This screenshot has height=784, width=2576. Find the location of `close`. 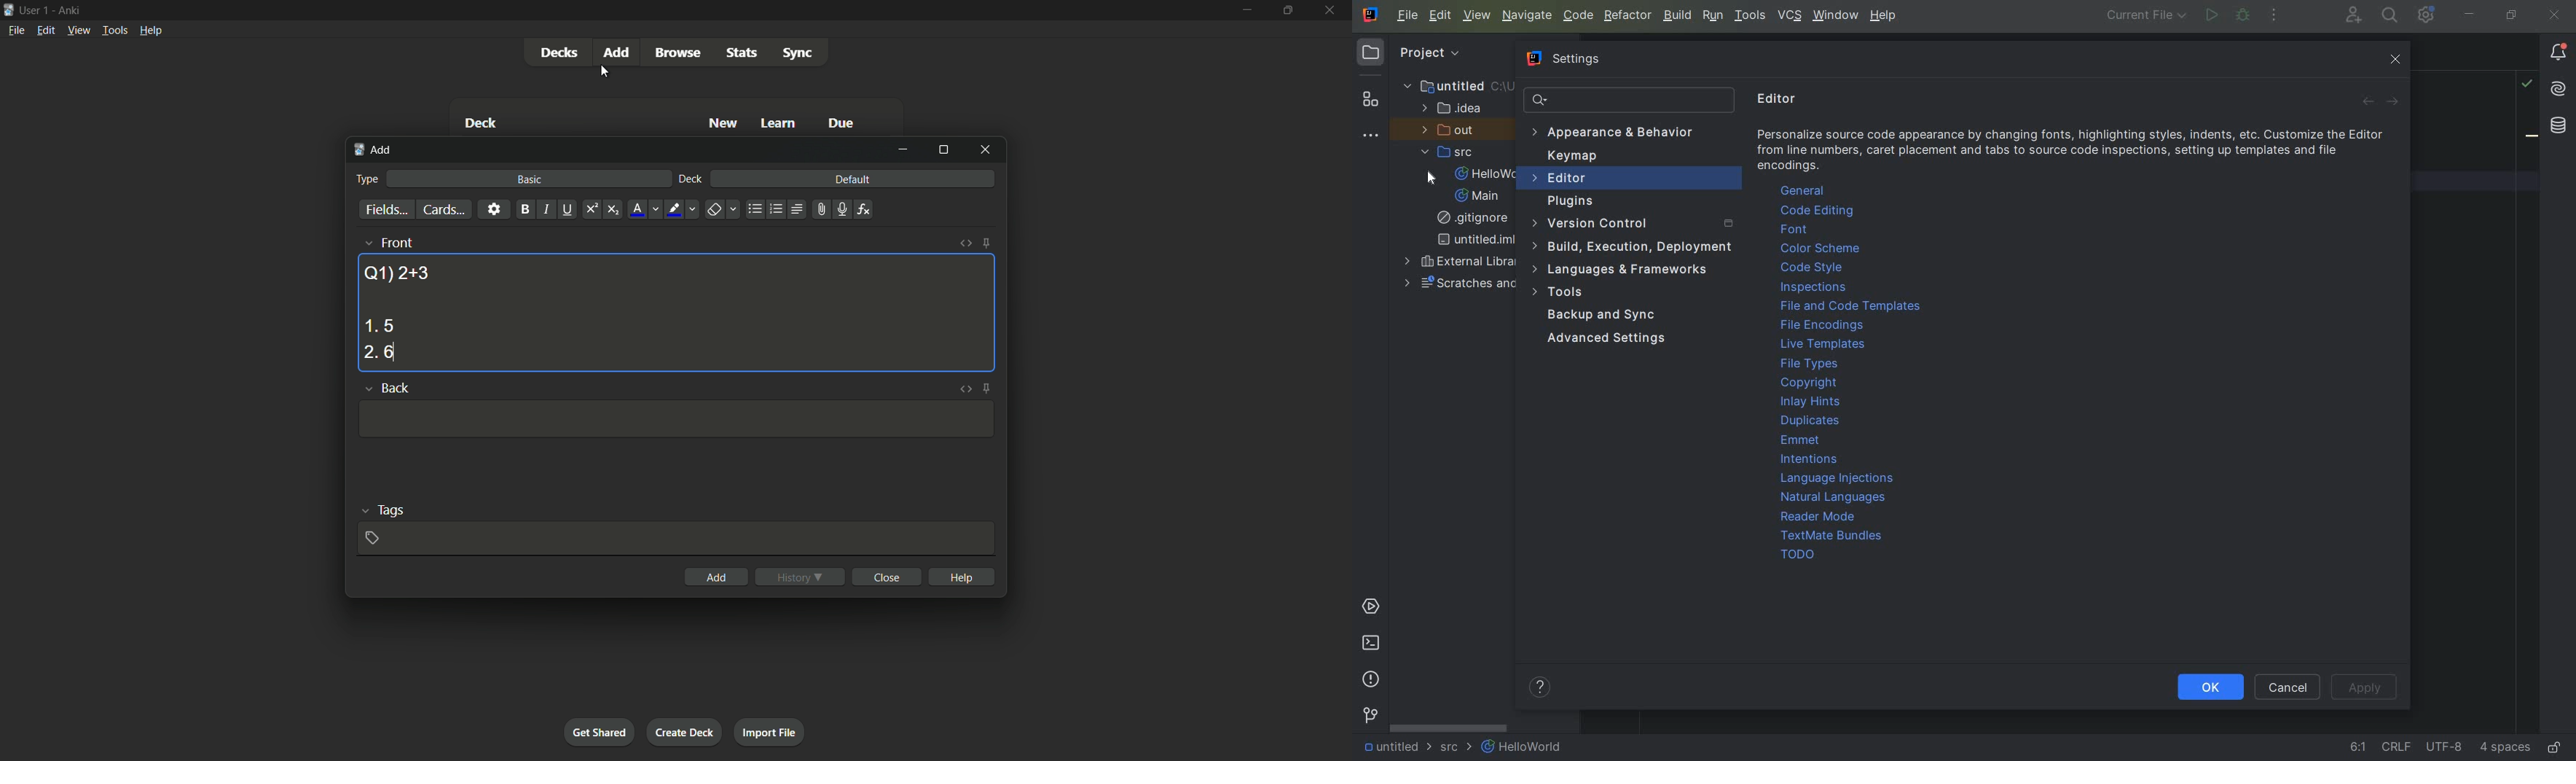

close is located at coordinates (889, 576).